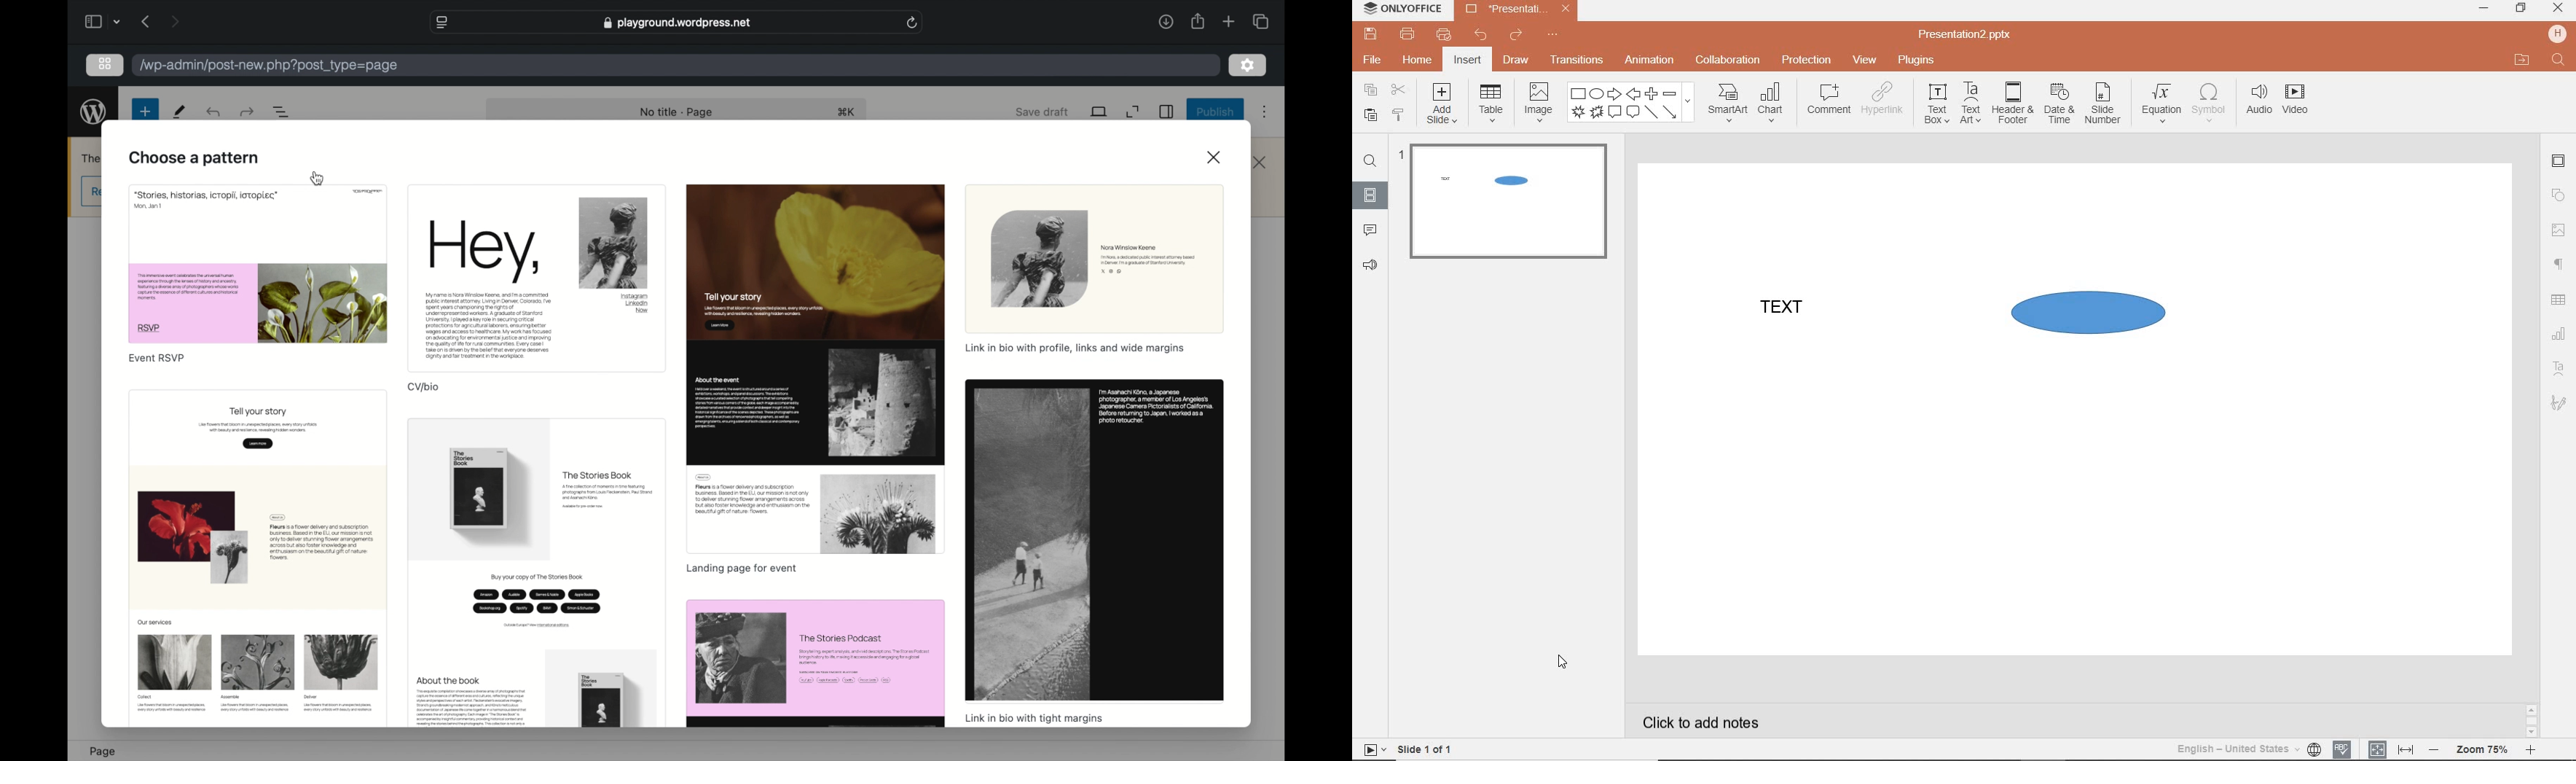 This screenshot has height=784, width=2576. What do you see at coordinates (1442, 106) in the screenshot?
I see `add slide` at bounding box center [1442, 106].